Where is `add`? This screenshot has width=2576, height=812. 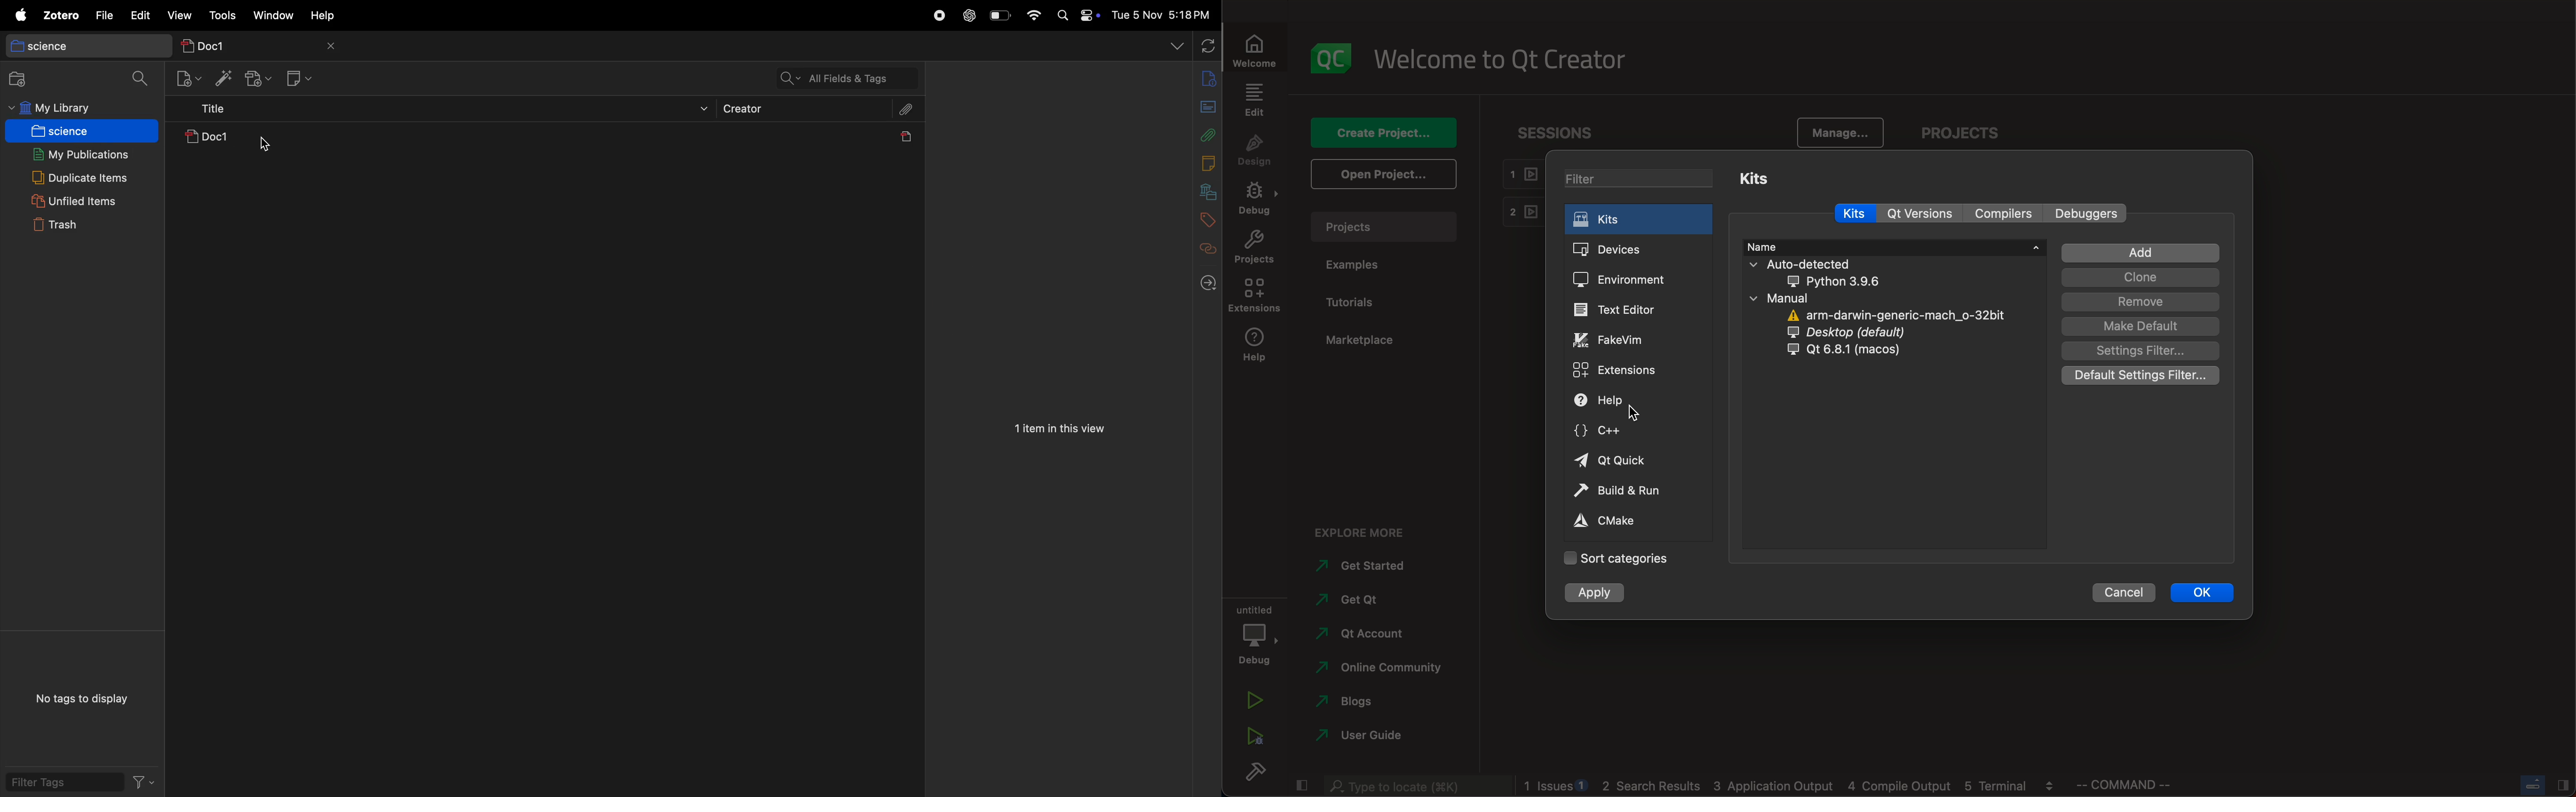
add is located at coordinates (2143, 253).